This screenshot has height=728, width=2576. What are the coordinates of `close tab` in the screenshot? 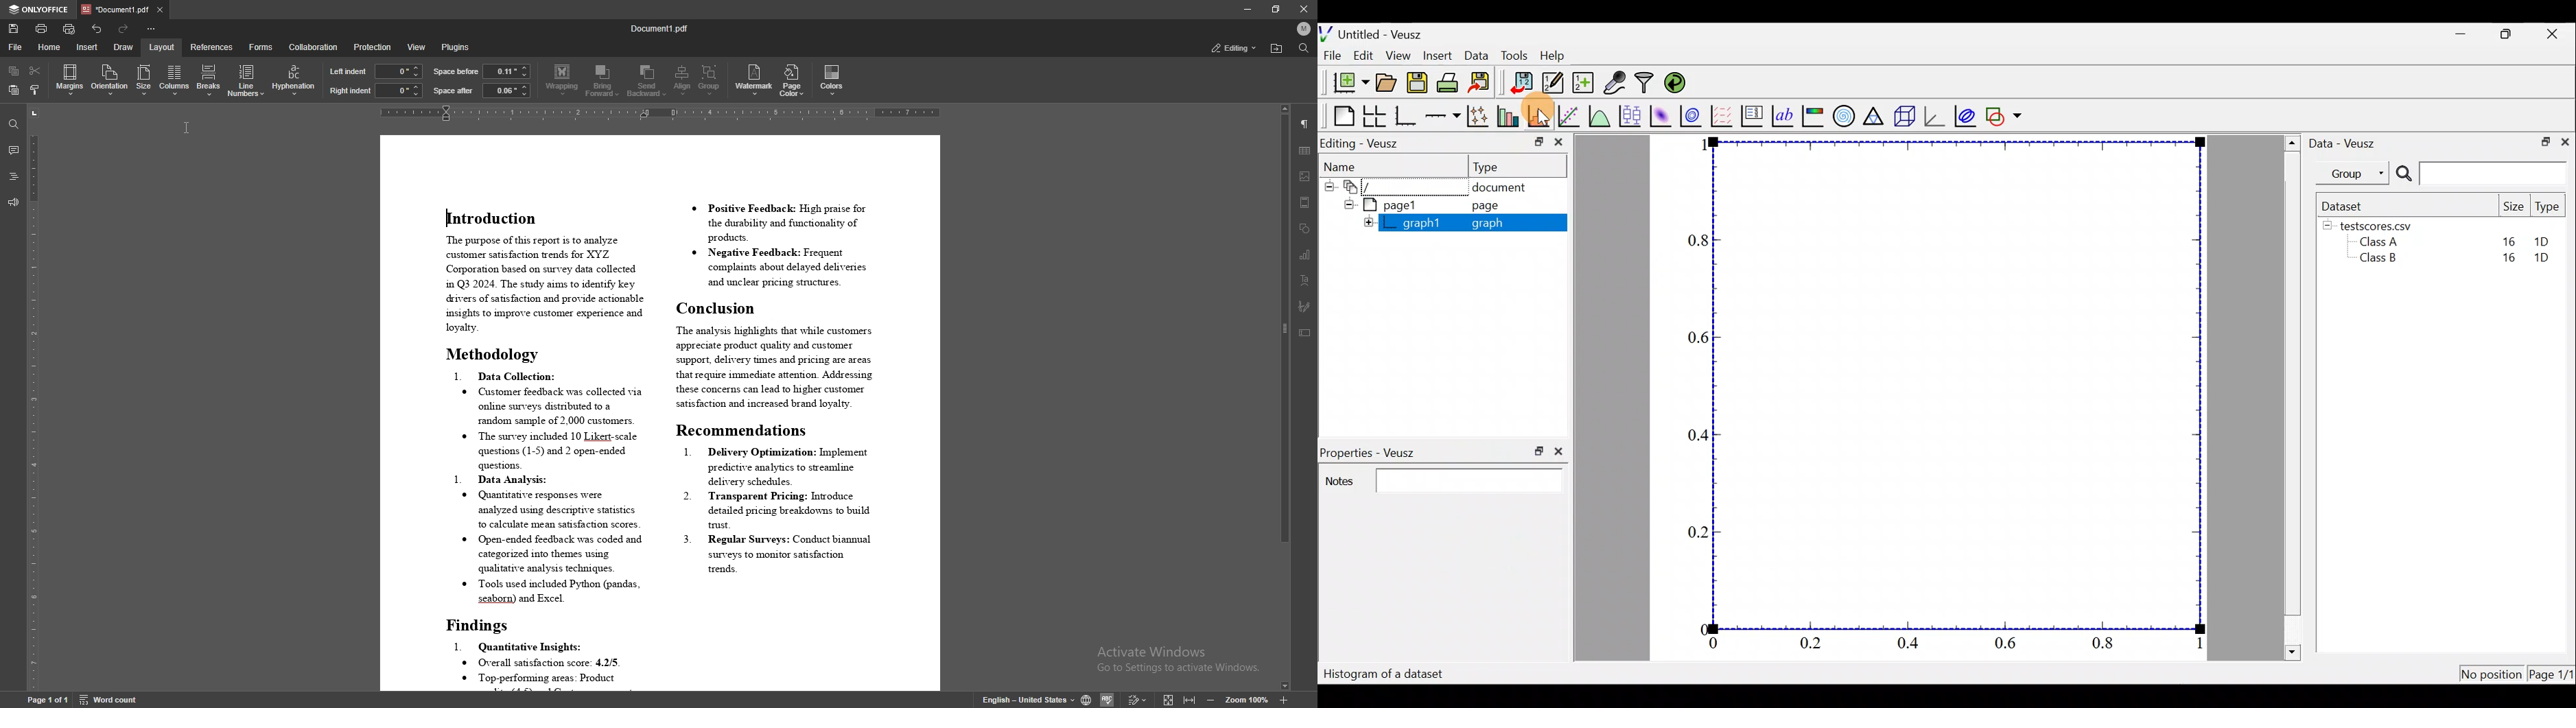 It's located at (161, 10).